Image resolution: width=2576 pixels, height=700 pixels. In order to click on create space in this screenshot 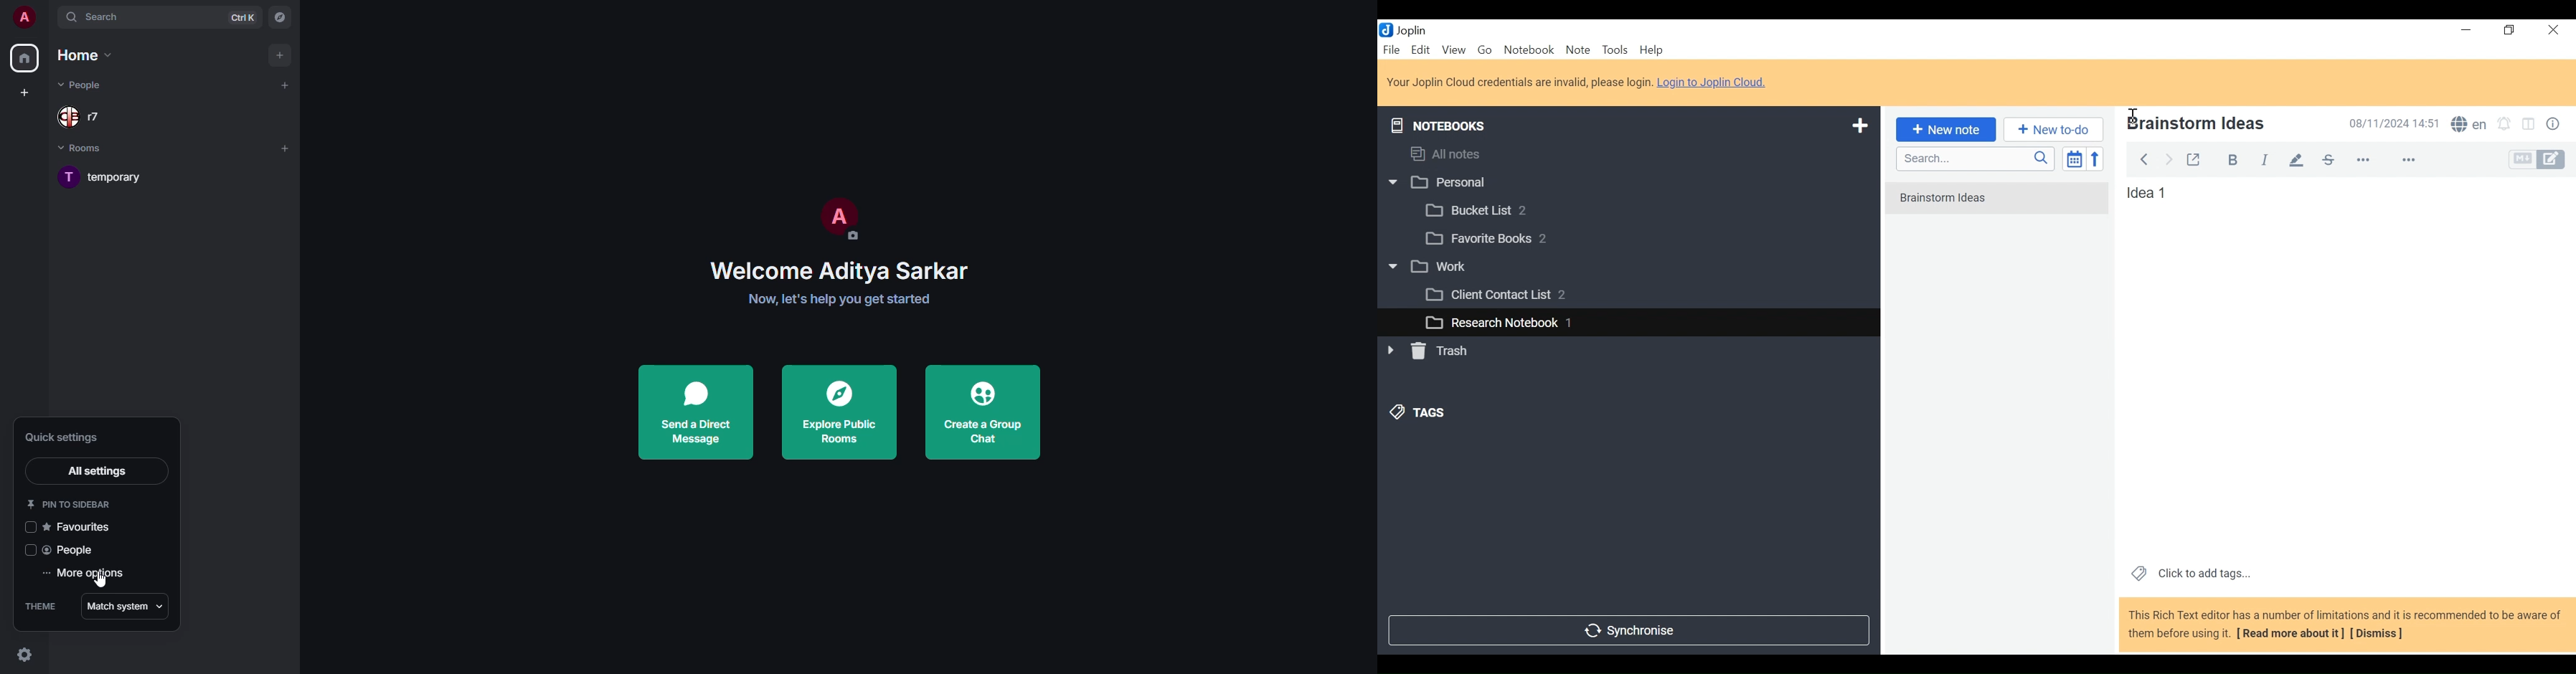, I will do `click(27, 92)`.